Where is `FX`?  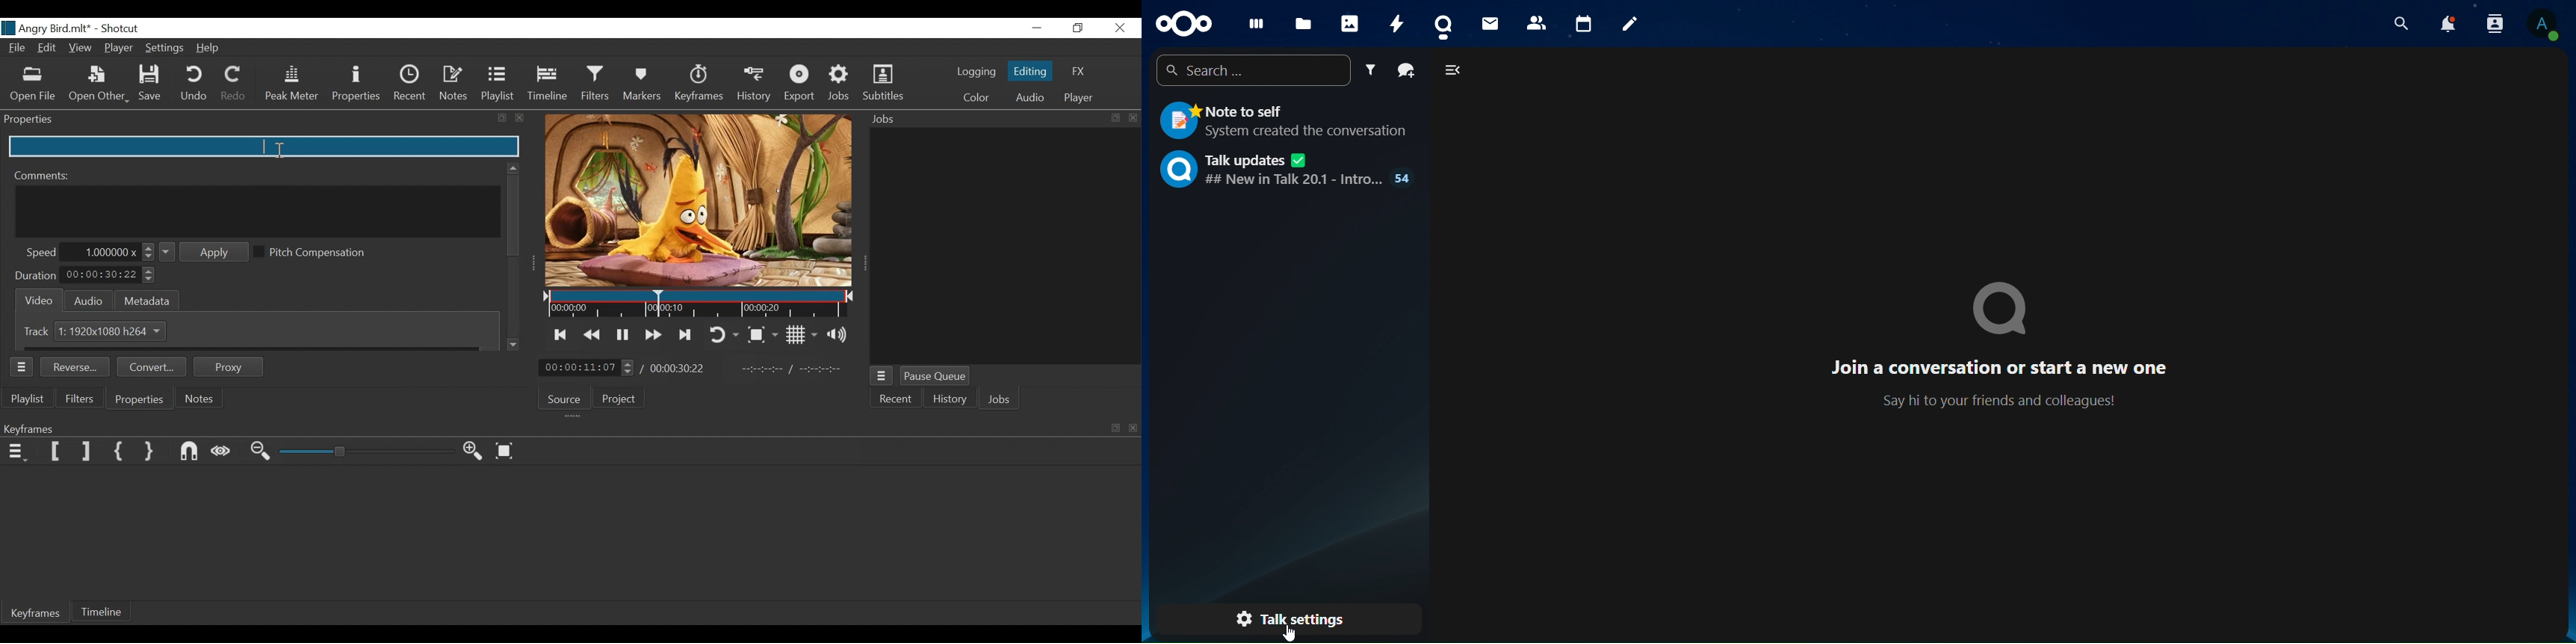
FX is located at coordinates (1080, 71).